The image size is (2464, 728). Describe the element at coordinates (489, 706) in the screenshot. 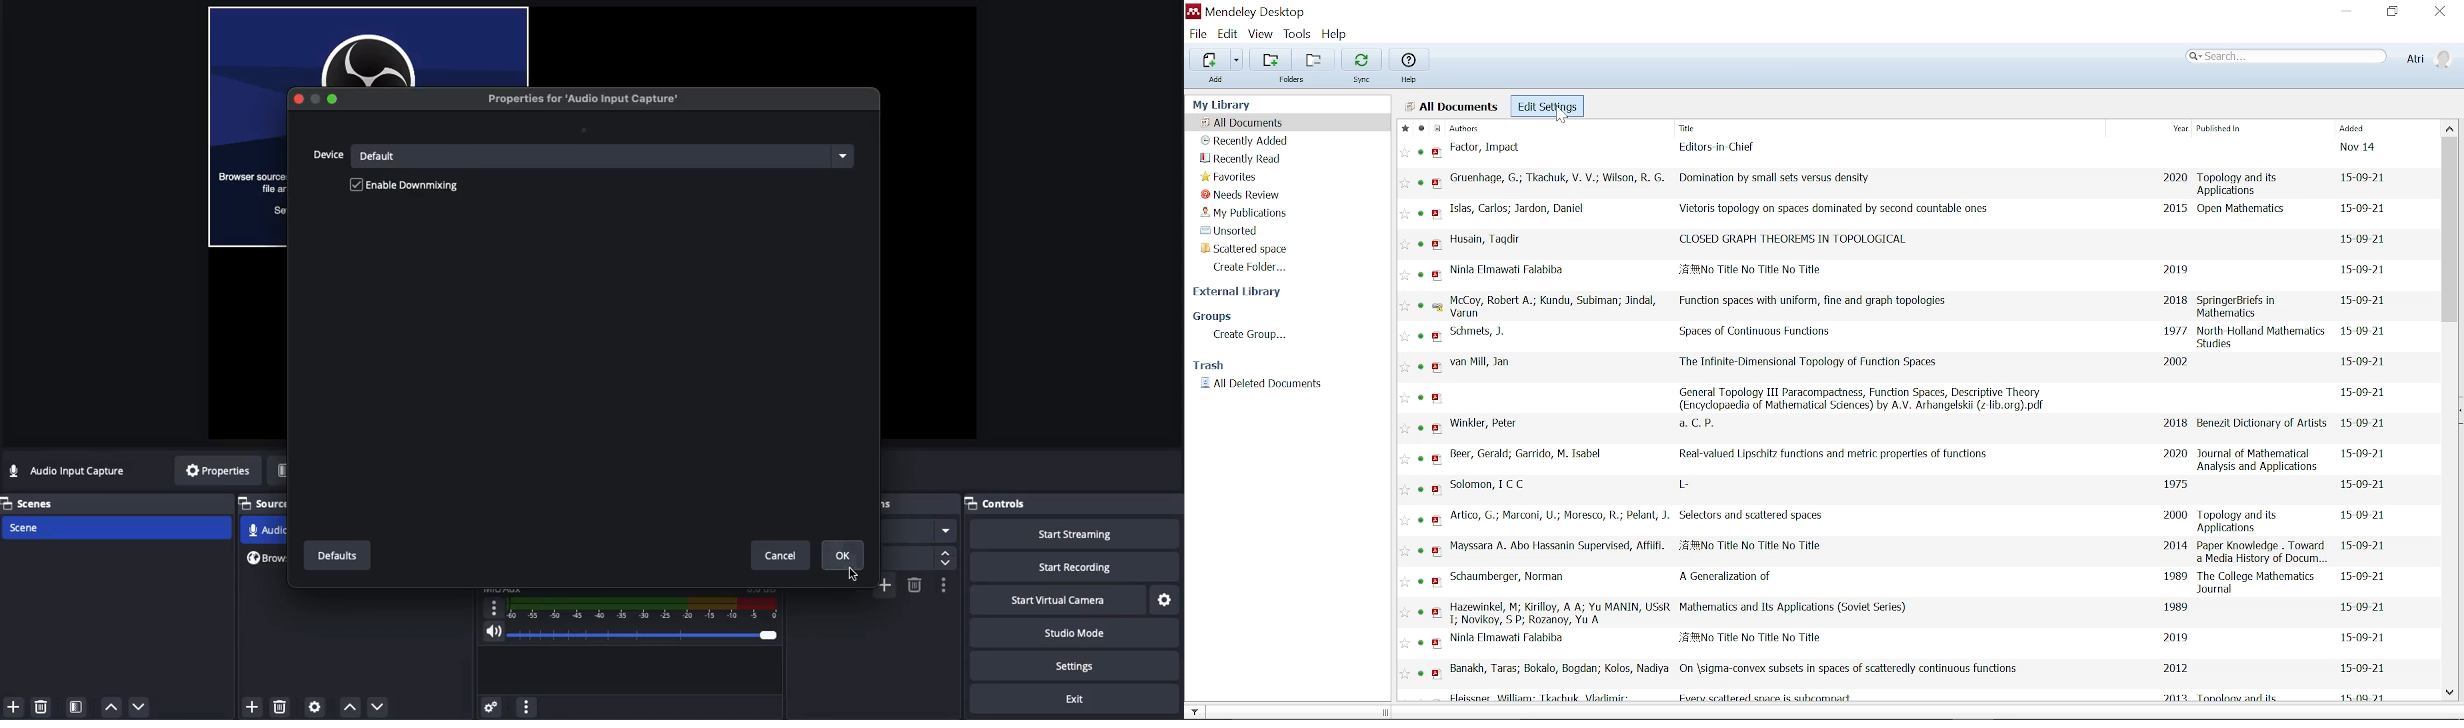

I see `Settings` at that location.